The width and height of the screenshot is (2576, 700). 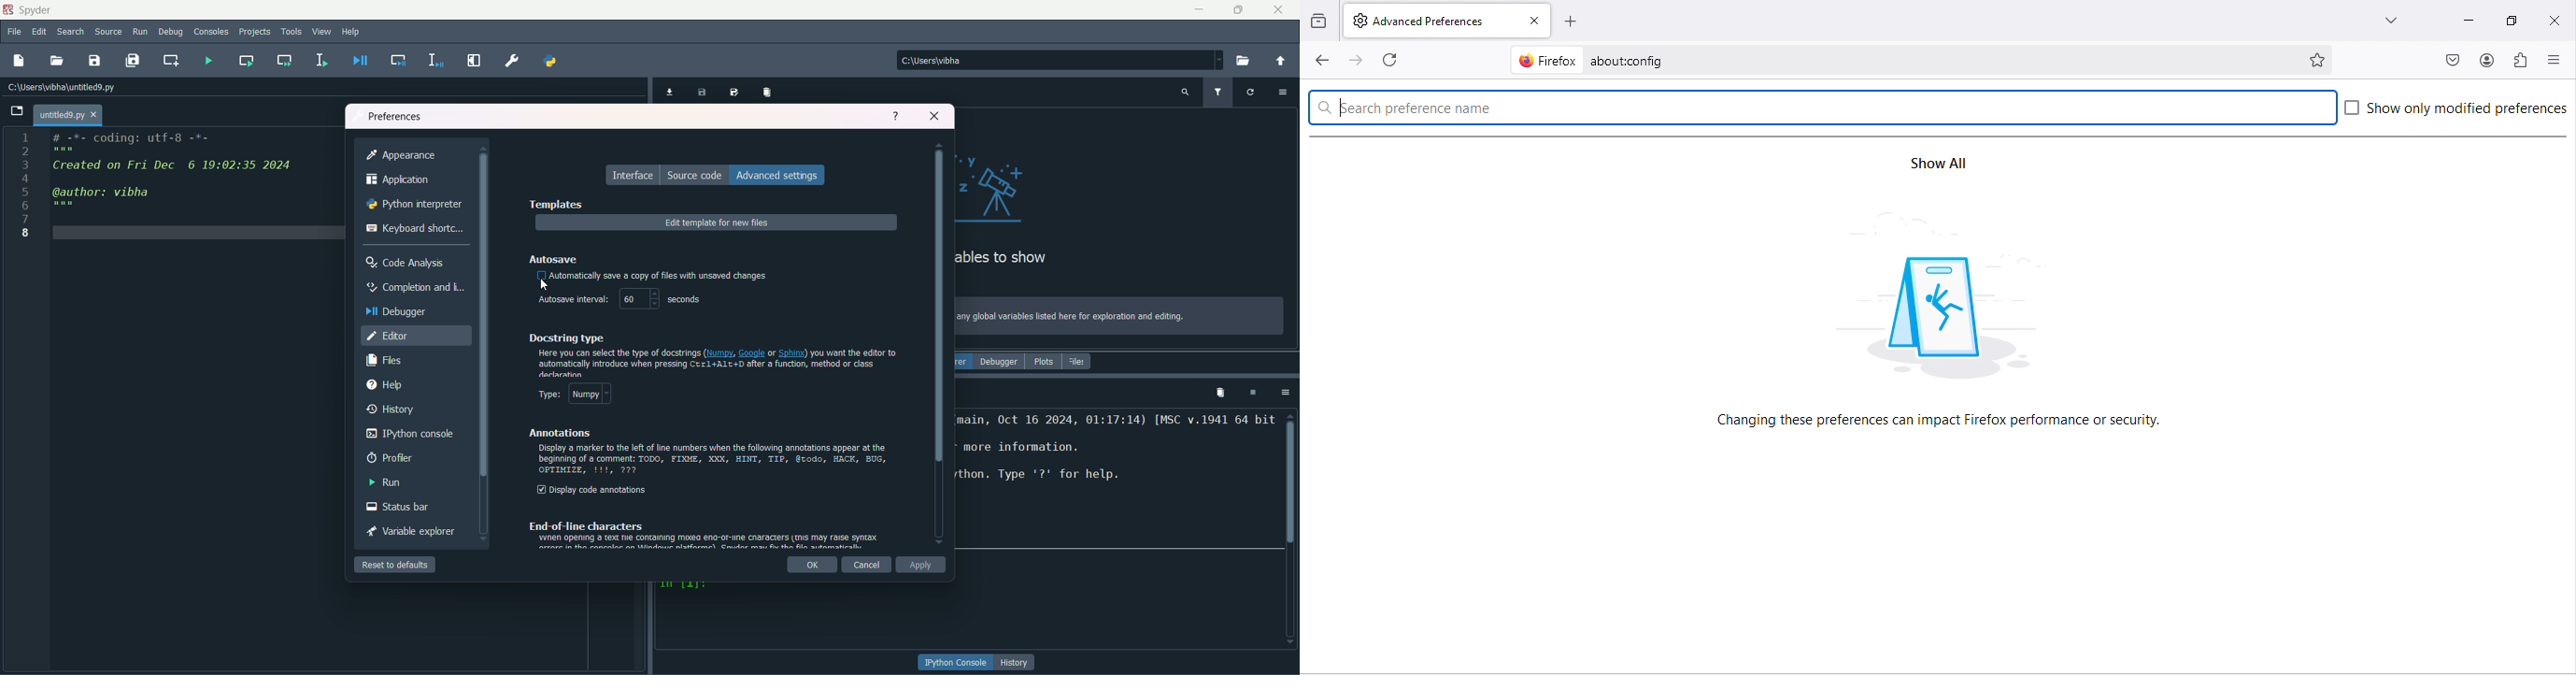 What do you see at coordinates (511, 61) in the screenshot?
I see `preferences` at bounding box center [511, 61].